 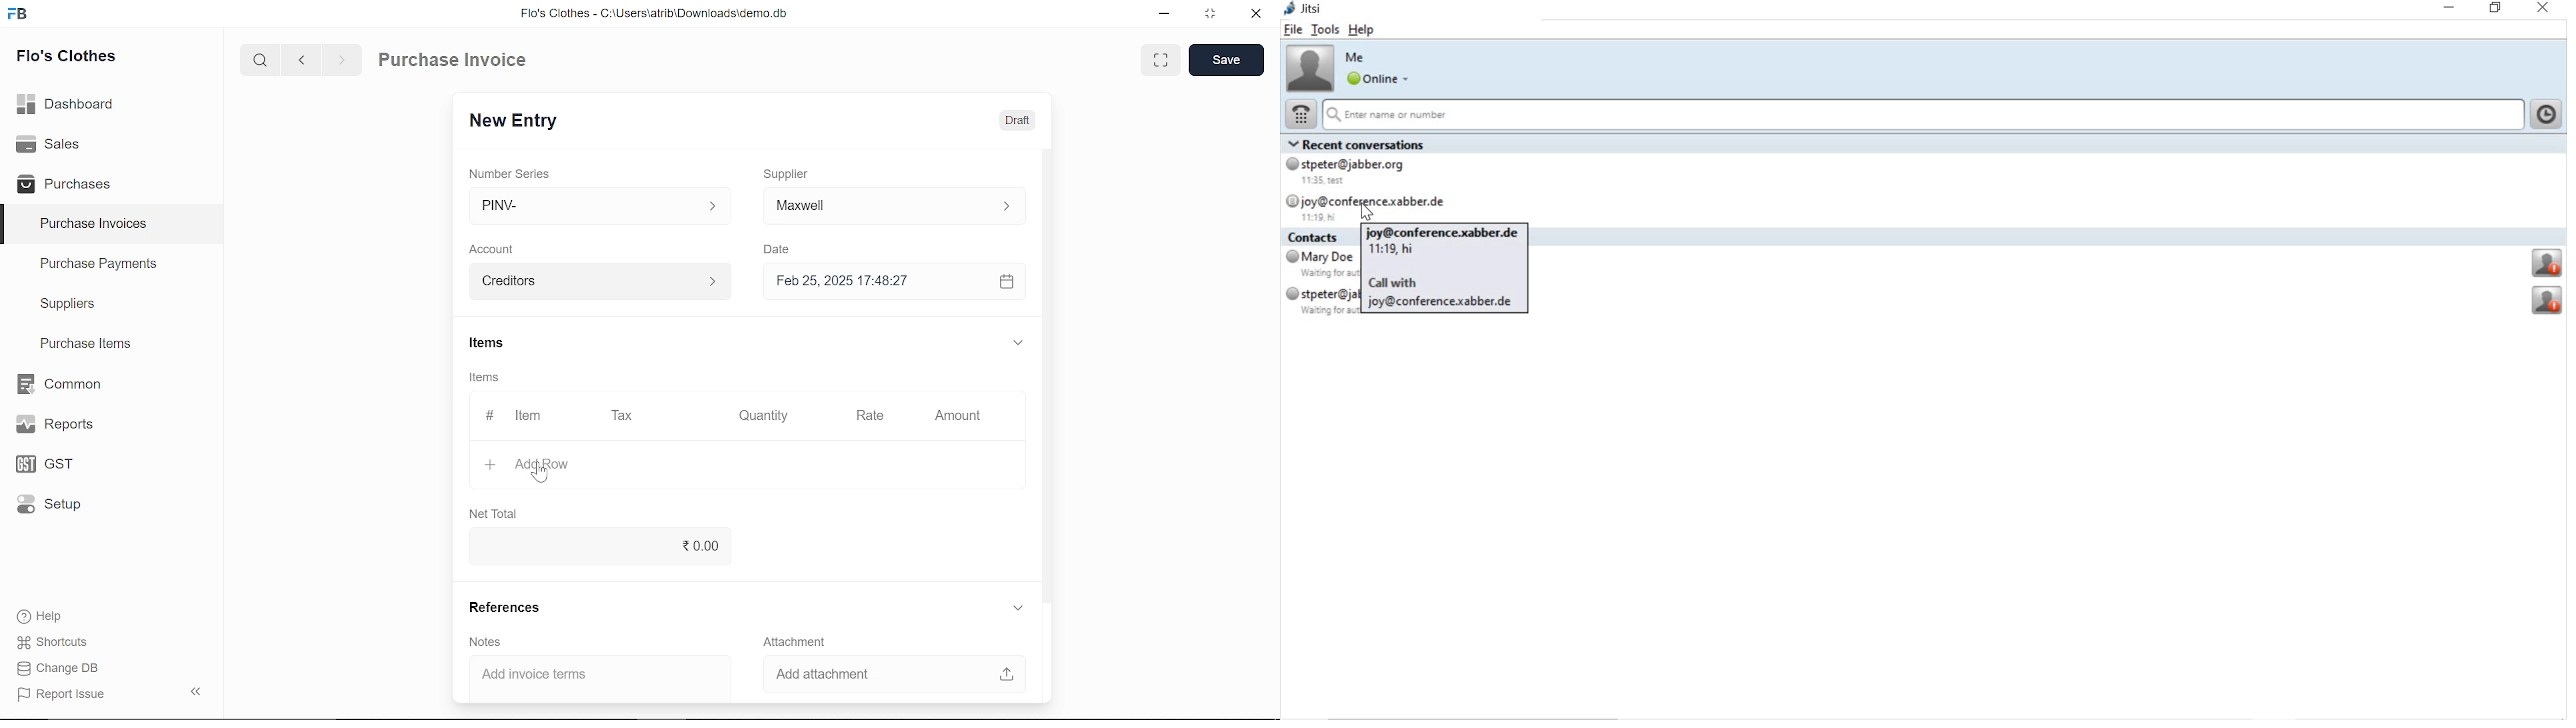 I want to click on vertical scrollbar, so click(x=1047, y=373).